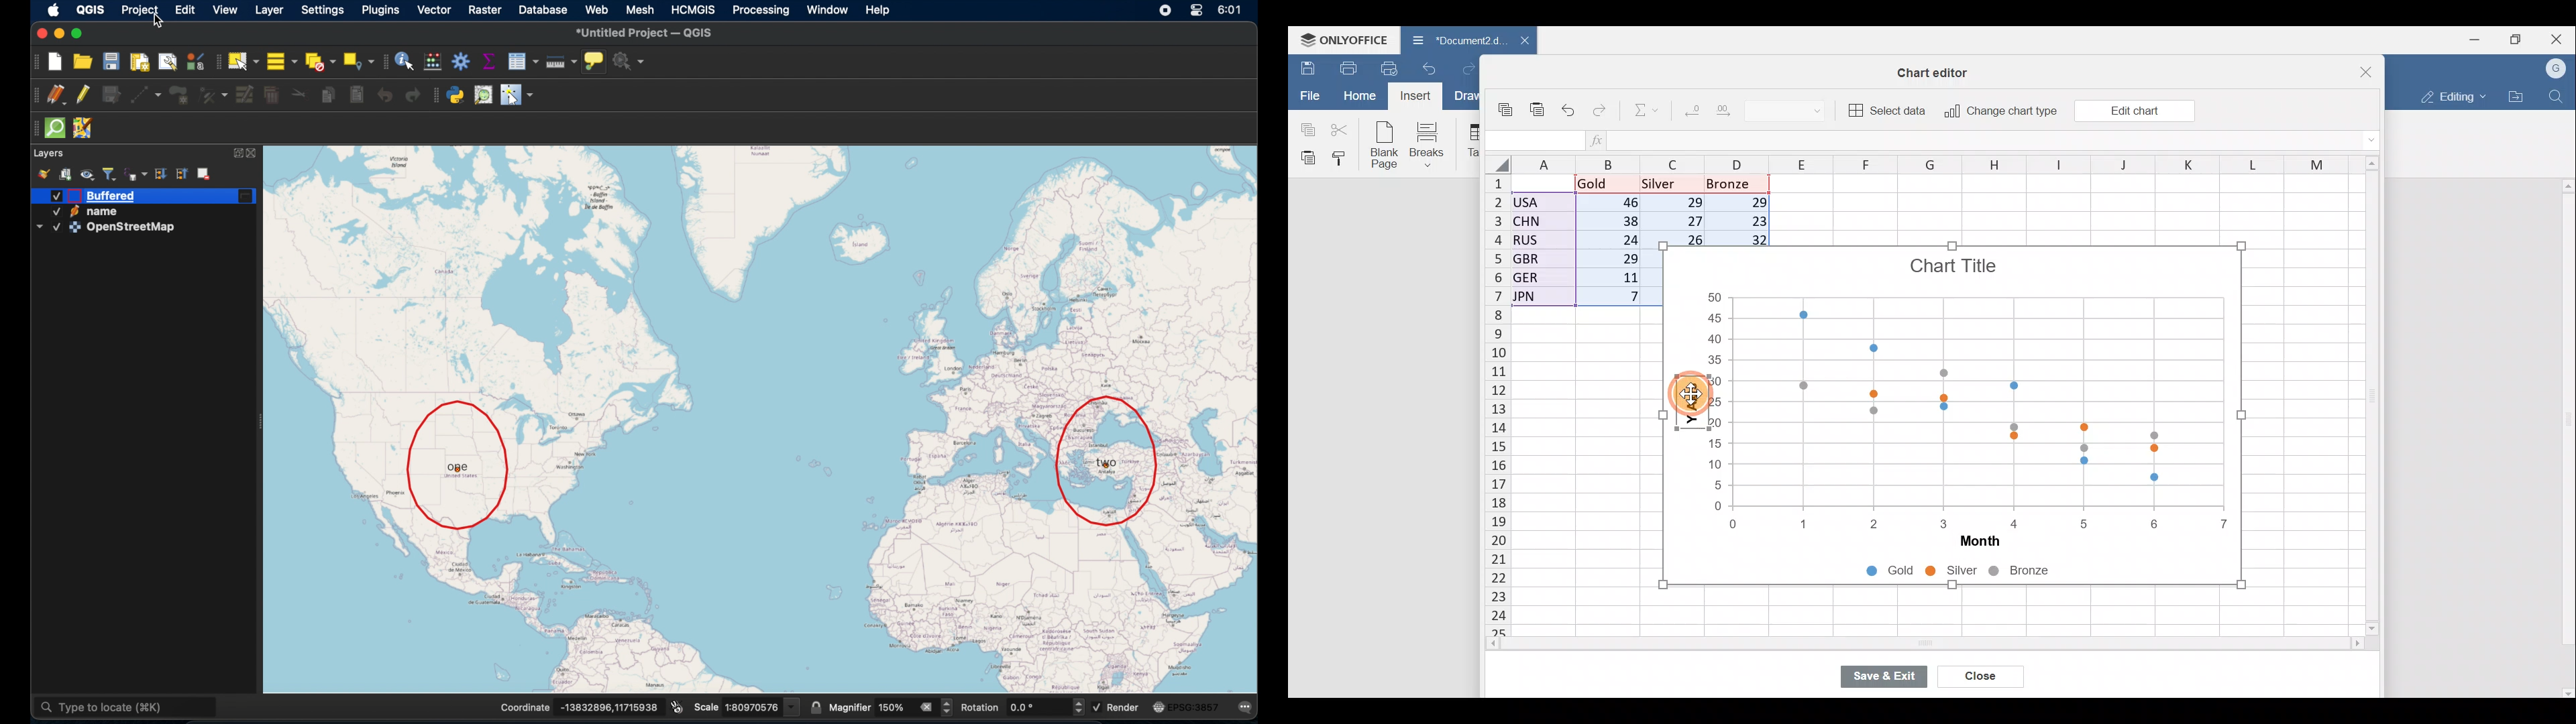 Image resolution: width=2576 pixels, height=728 pixels. Describe the element at coordinates (1432, 67) in the screenshot. I see `Undo` at that location.